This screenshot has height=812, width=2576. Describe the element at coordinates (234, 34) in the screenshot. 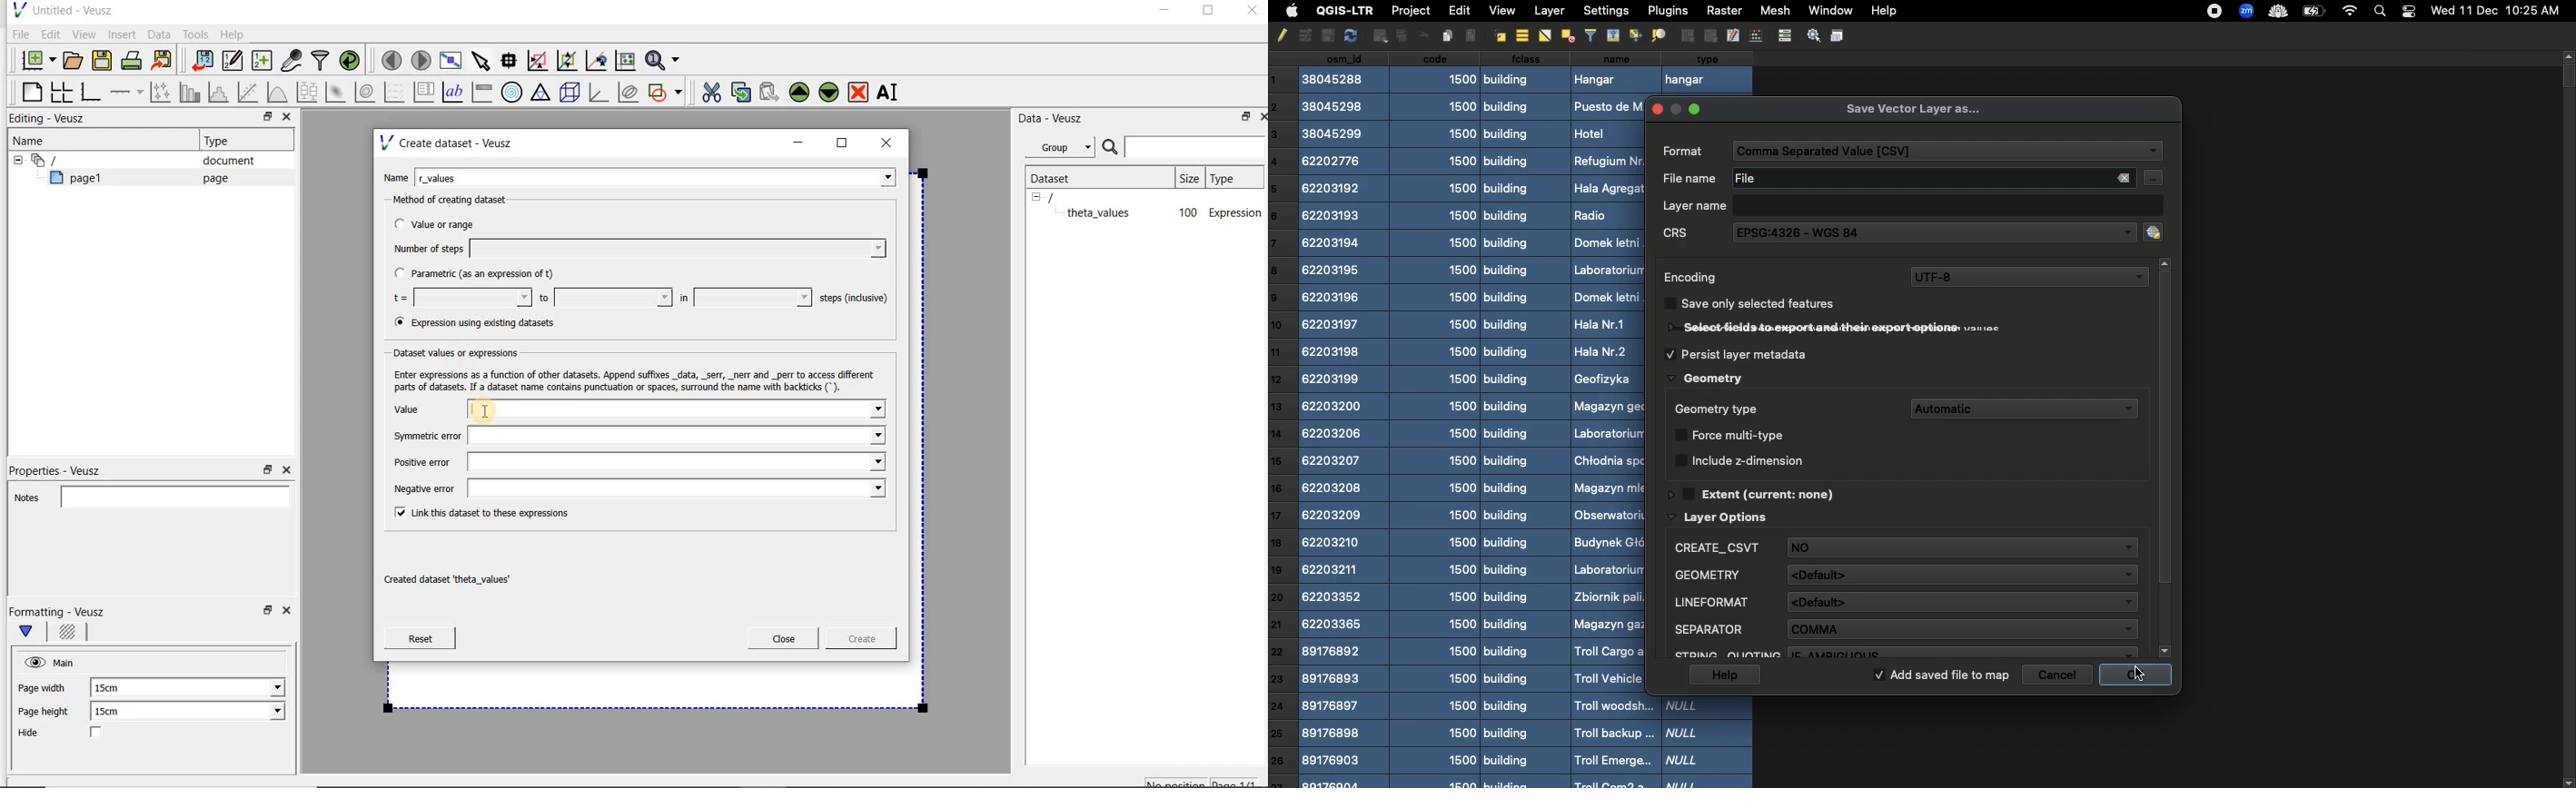

I see `Help` at that location.